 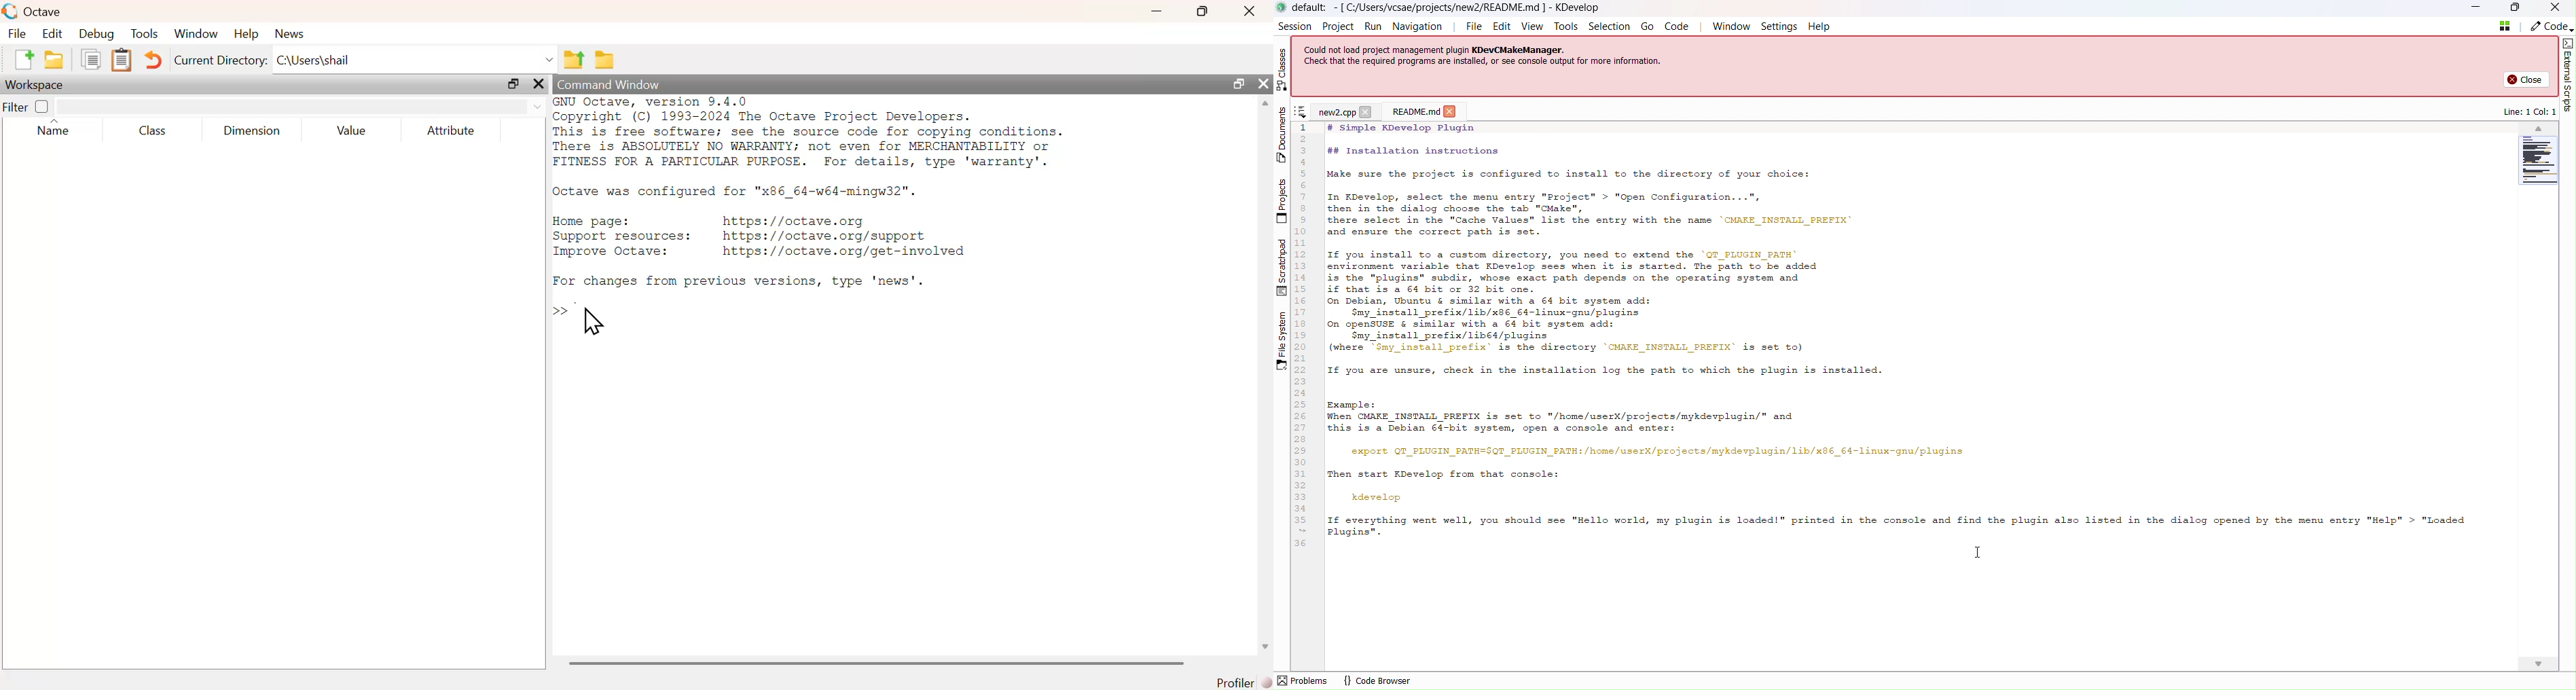 I want to click on cursor, so click(x=1976, y=552).